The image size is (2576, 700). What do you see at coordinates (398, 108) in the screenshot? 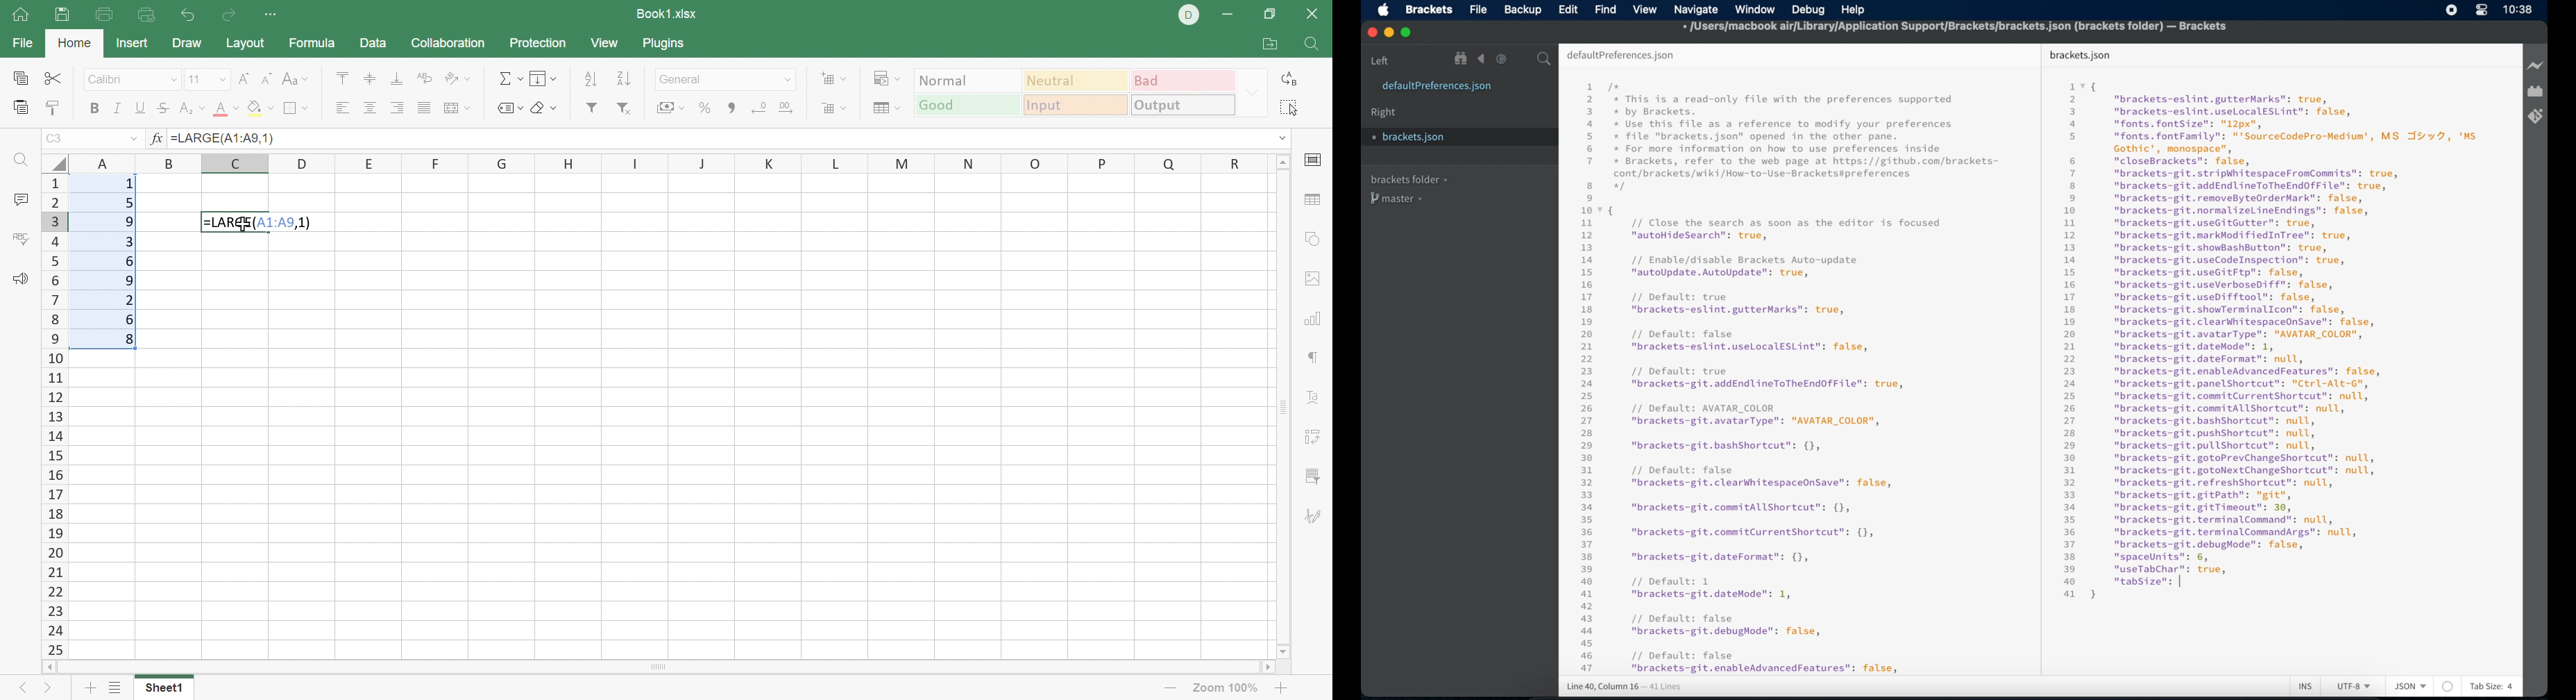
I see `Align Right` at bounding box center [398, 108].